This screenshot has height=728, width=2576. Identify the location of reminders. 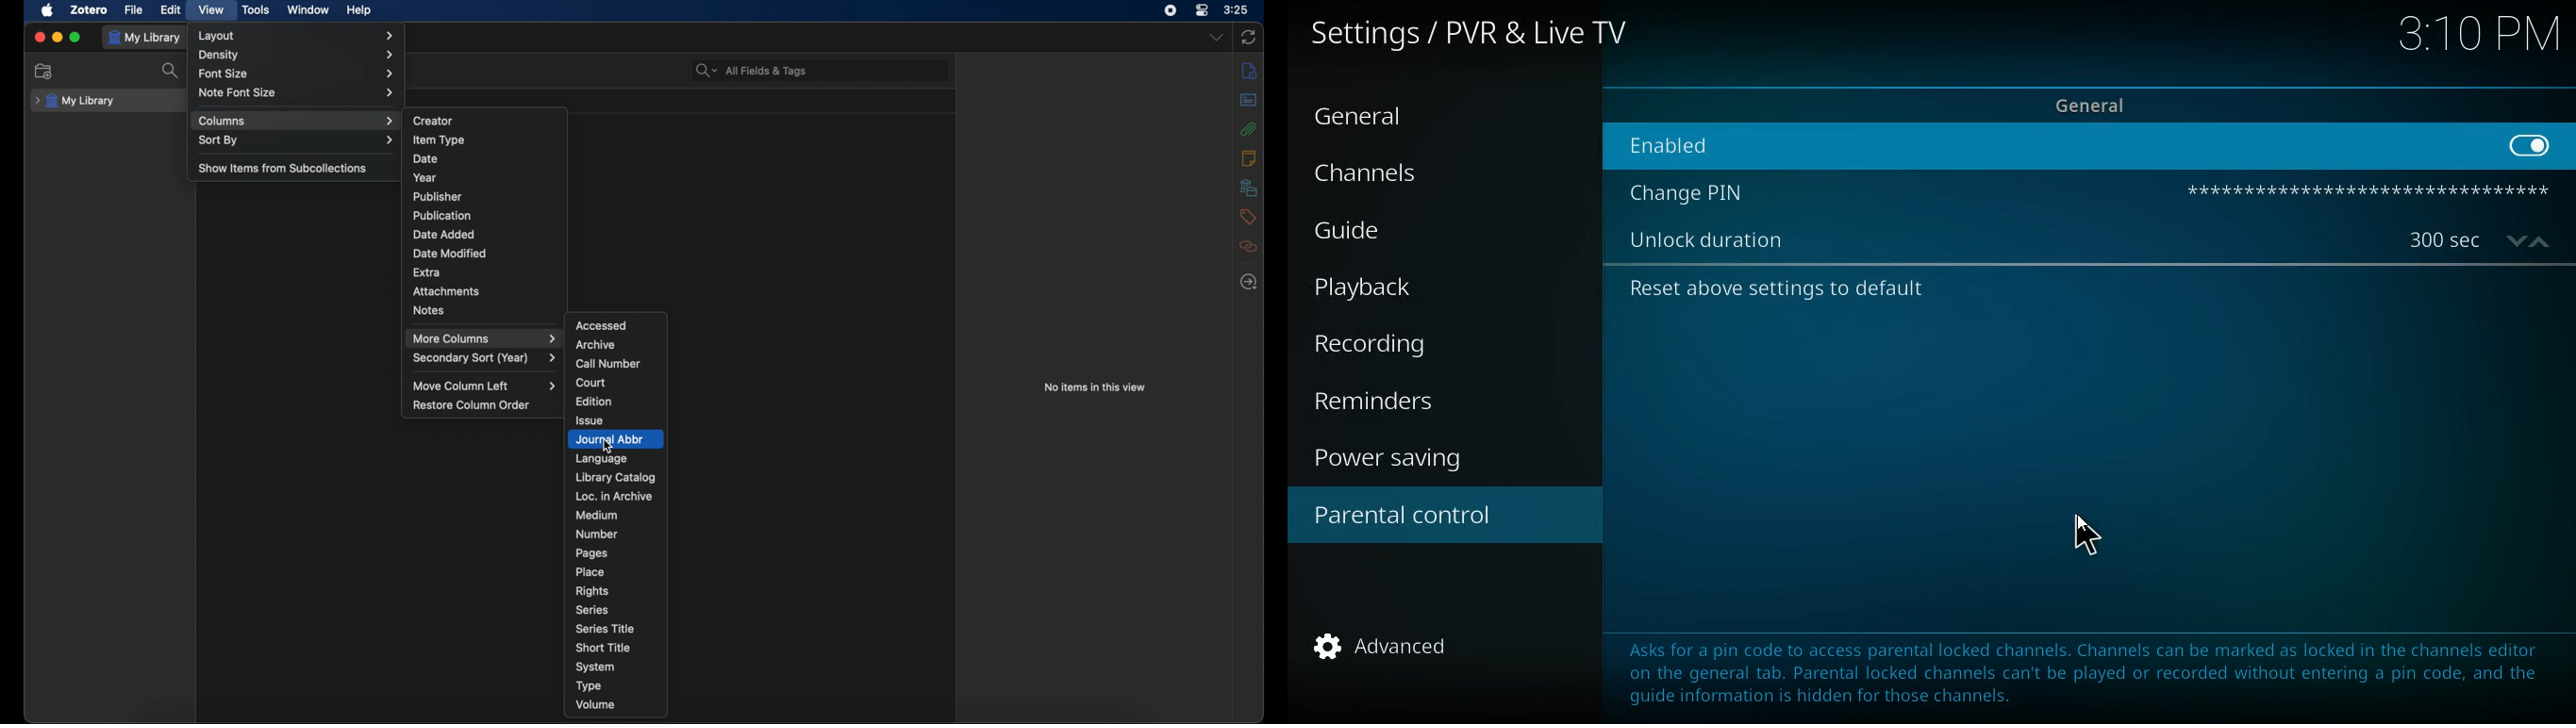
(1383, 403).